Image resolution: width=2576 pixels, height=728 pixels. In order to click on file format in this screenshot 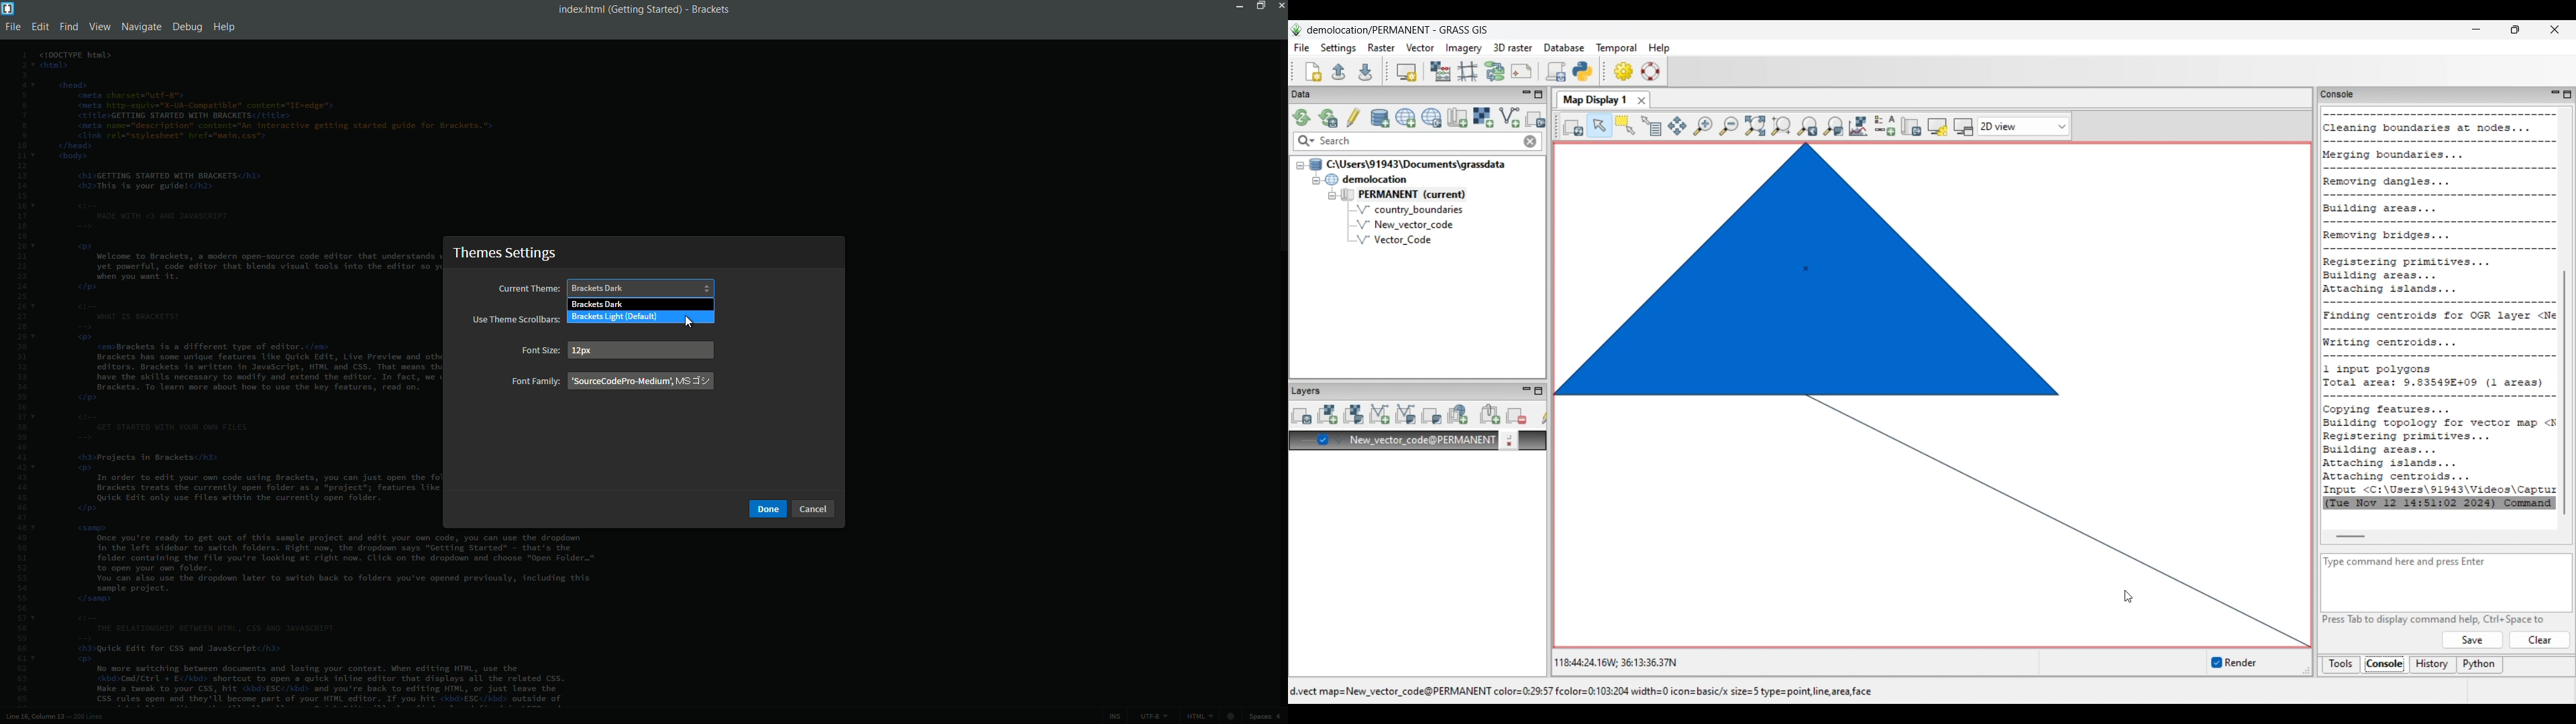, I will do `click(1201, 717)`.